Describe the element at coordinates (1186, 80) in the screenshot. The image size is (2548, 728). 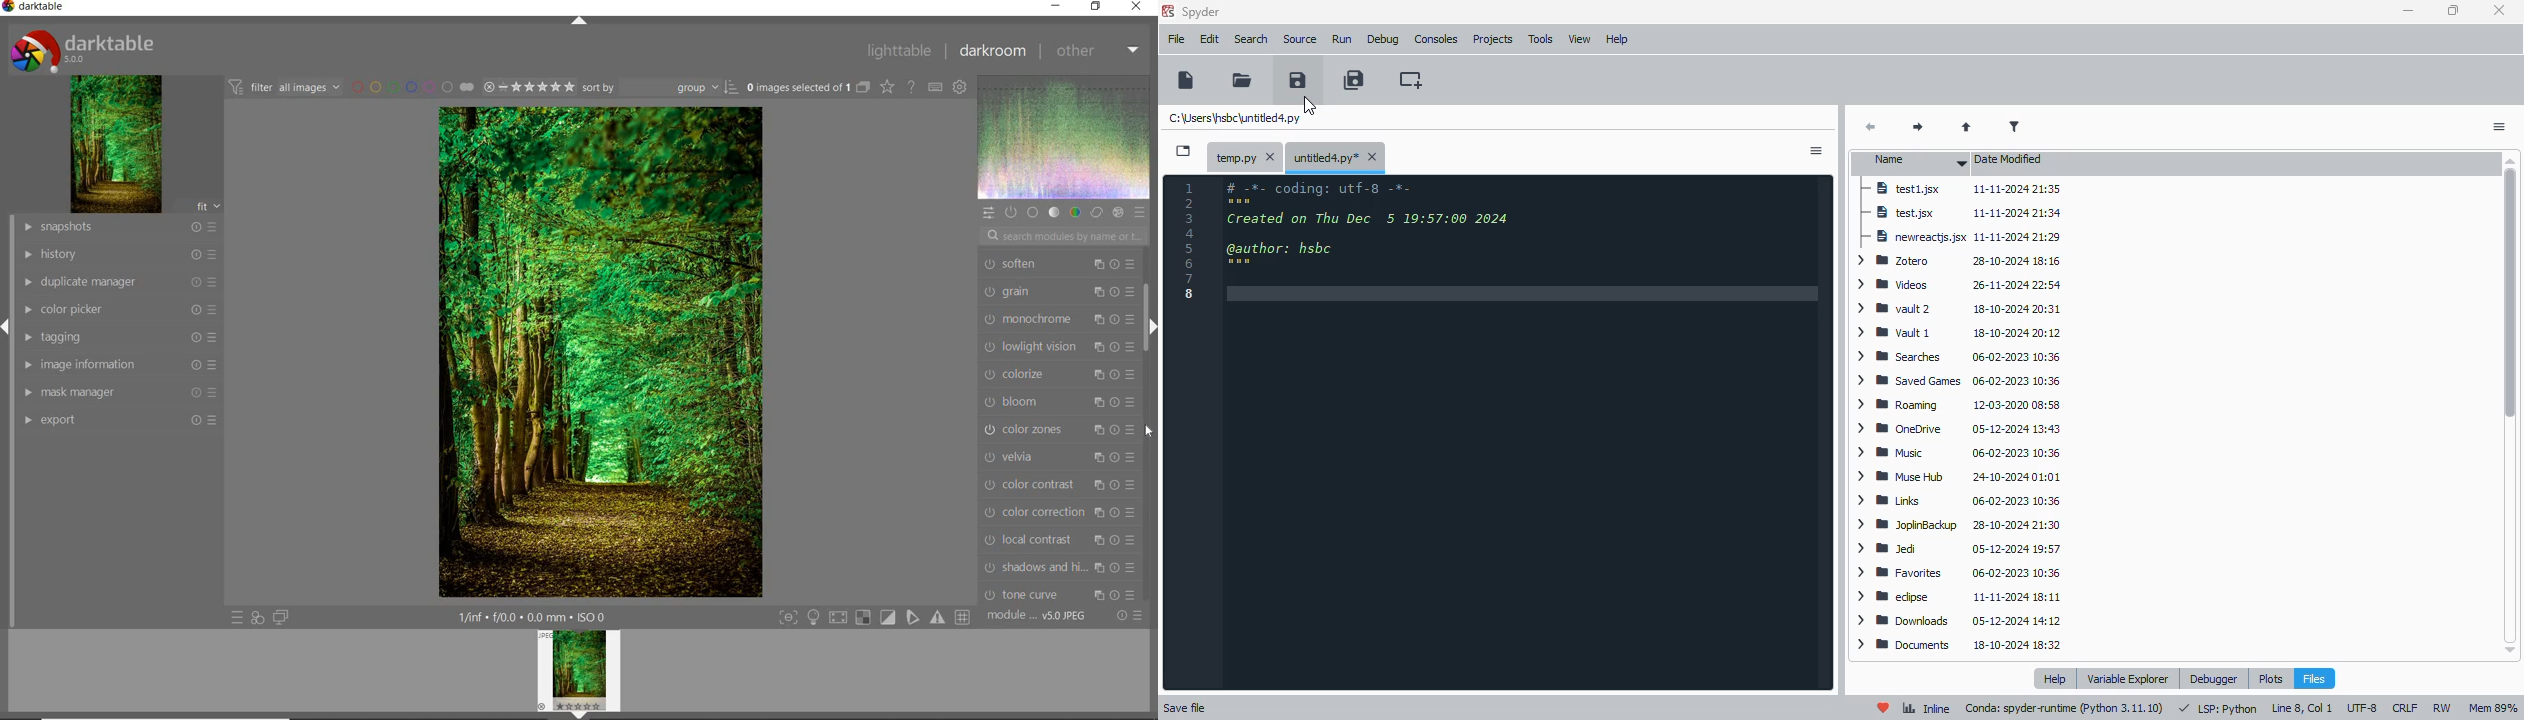
I see `new file` at that location.